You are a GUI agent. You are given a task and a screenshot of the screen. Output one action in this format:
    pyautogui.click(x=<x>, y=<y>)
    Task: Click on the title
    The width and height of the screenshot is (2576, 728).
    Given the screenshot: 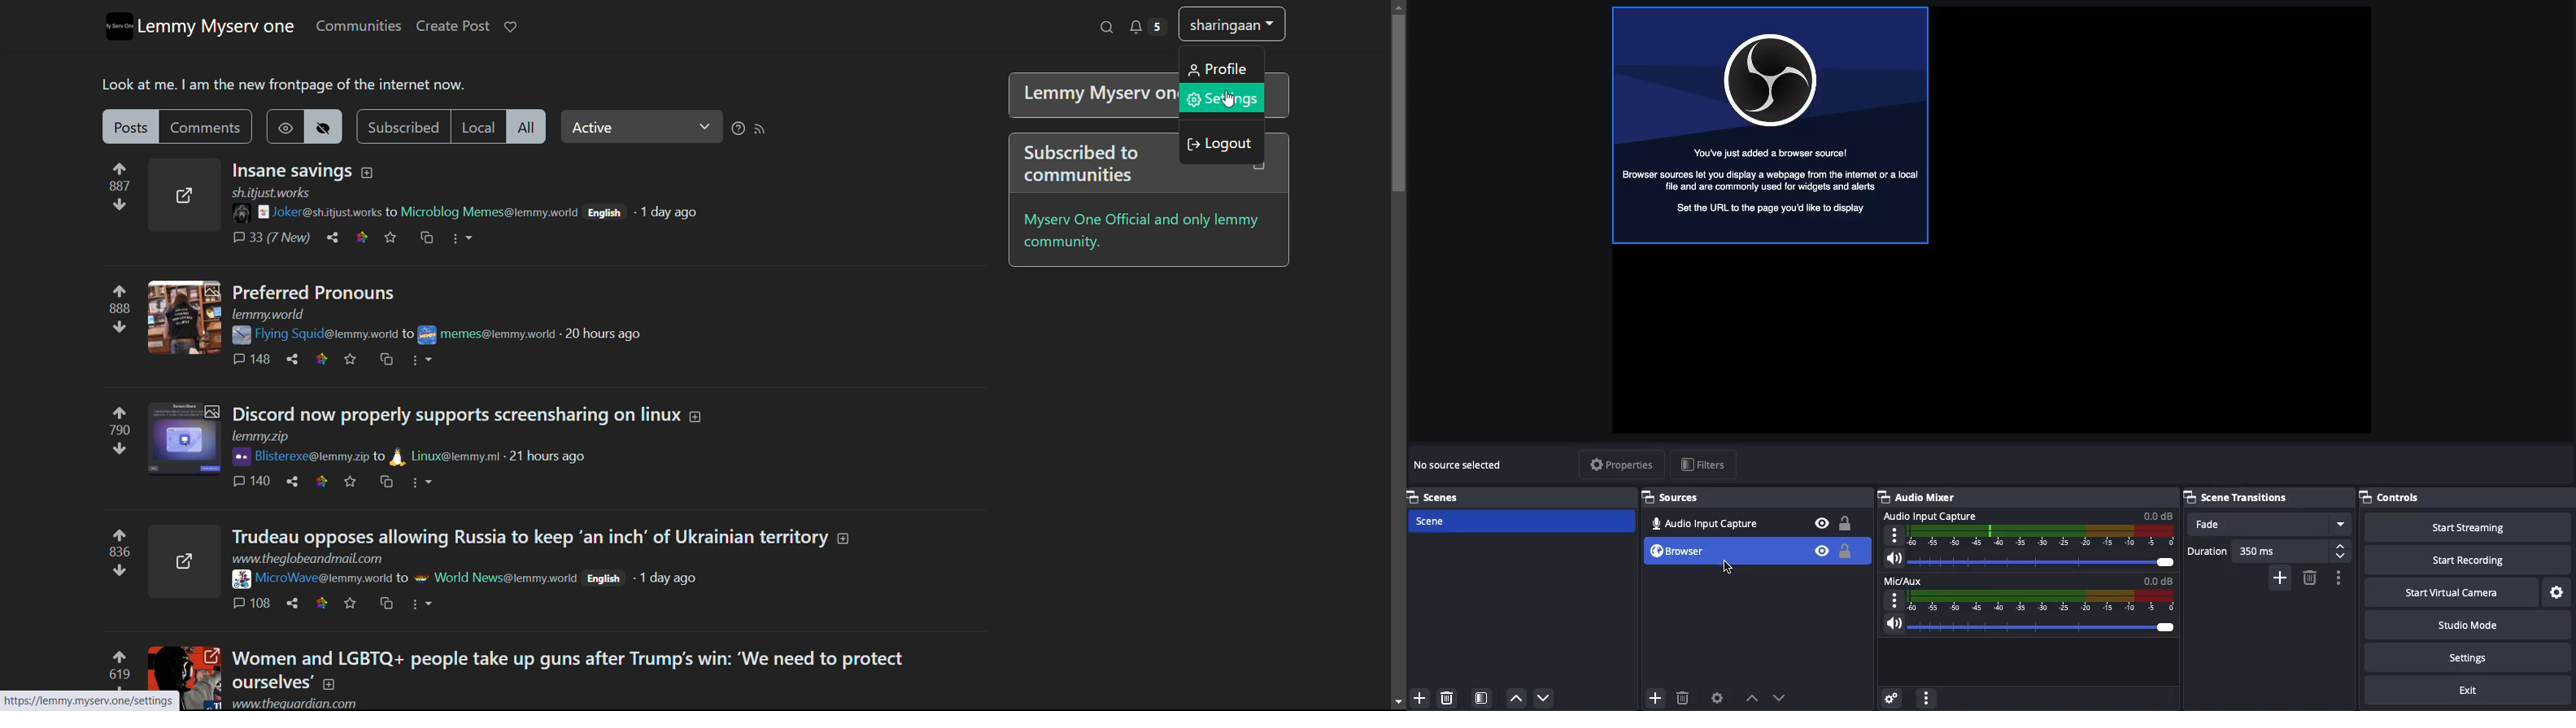 What is the action you would take?
    pyautogui.click(x=290, y=171)
    